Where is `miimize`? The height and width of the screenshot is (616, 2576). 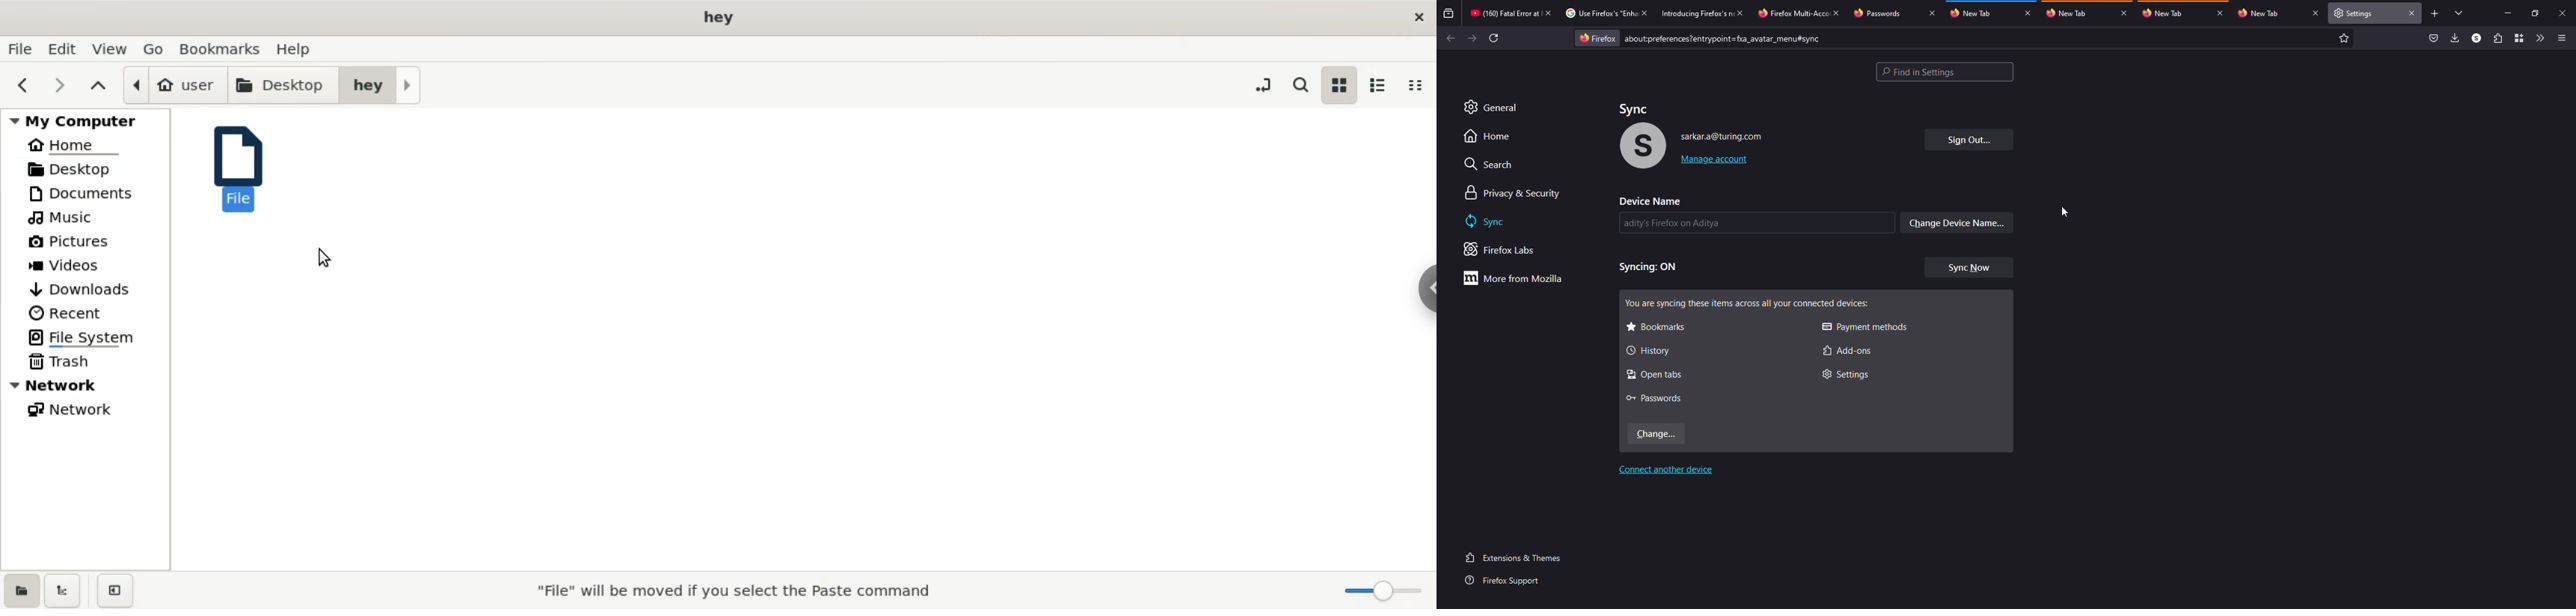 miimize is located at coordinates (2509, 13).